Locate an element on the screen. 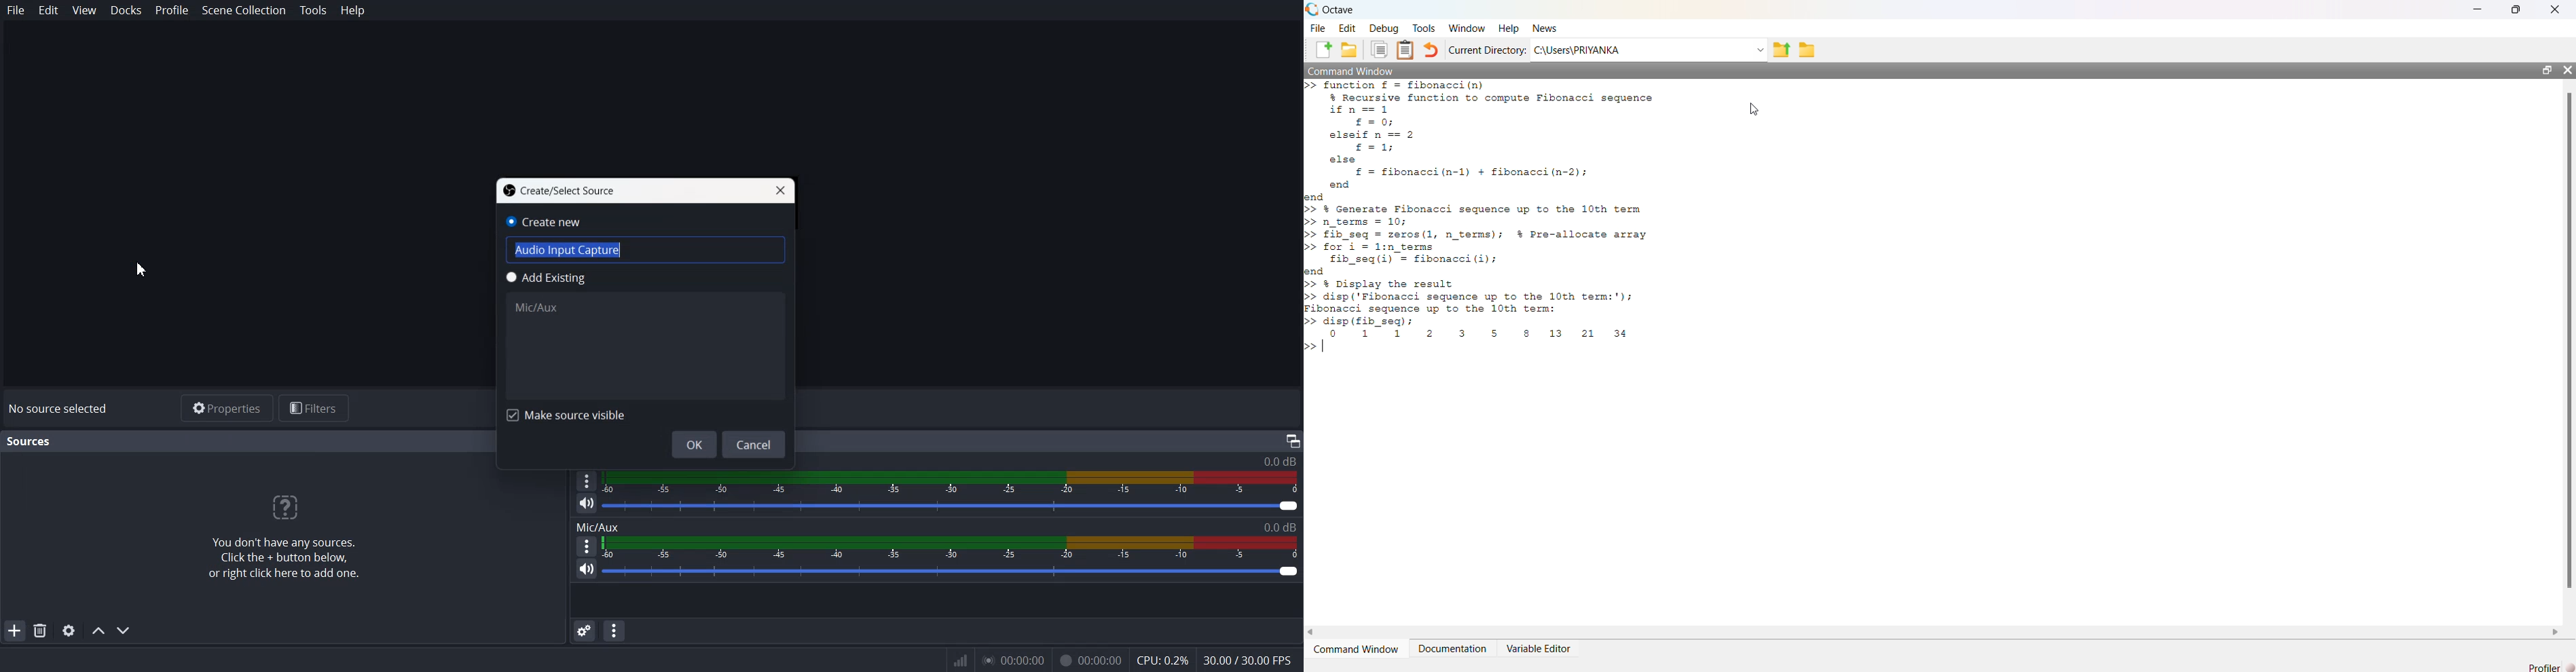  cursor is located at coordinates (1758, 111).